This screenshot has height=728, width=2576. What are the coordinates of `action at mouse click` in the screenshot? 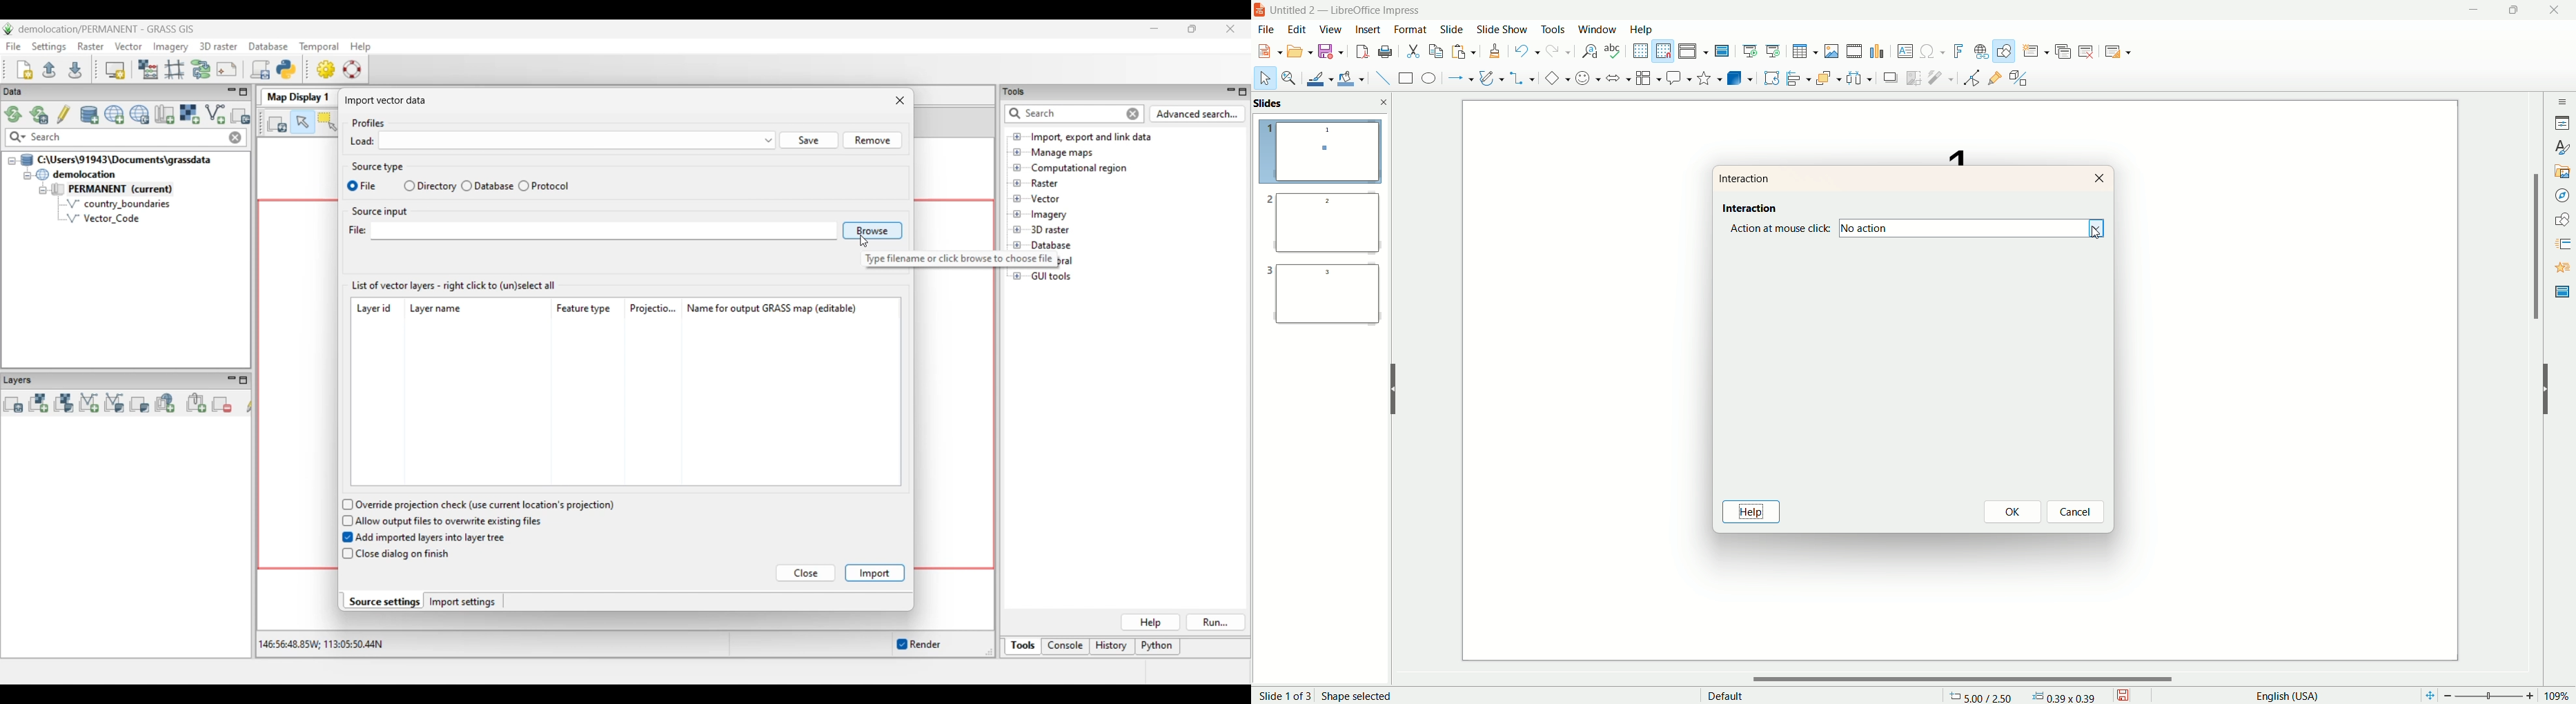 It's located at (1783, 229).